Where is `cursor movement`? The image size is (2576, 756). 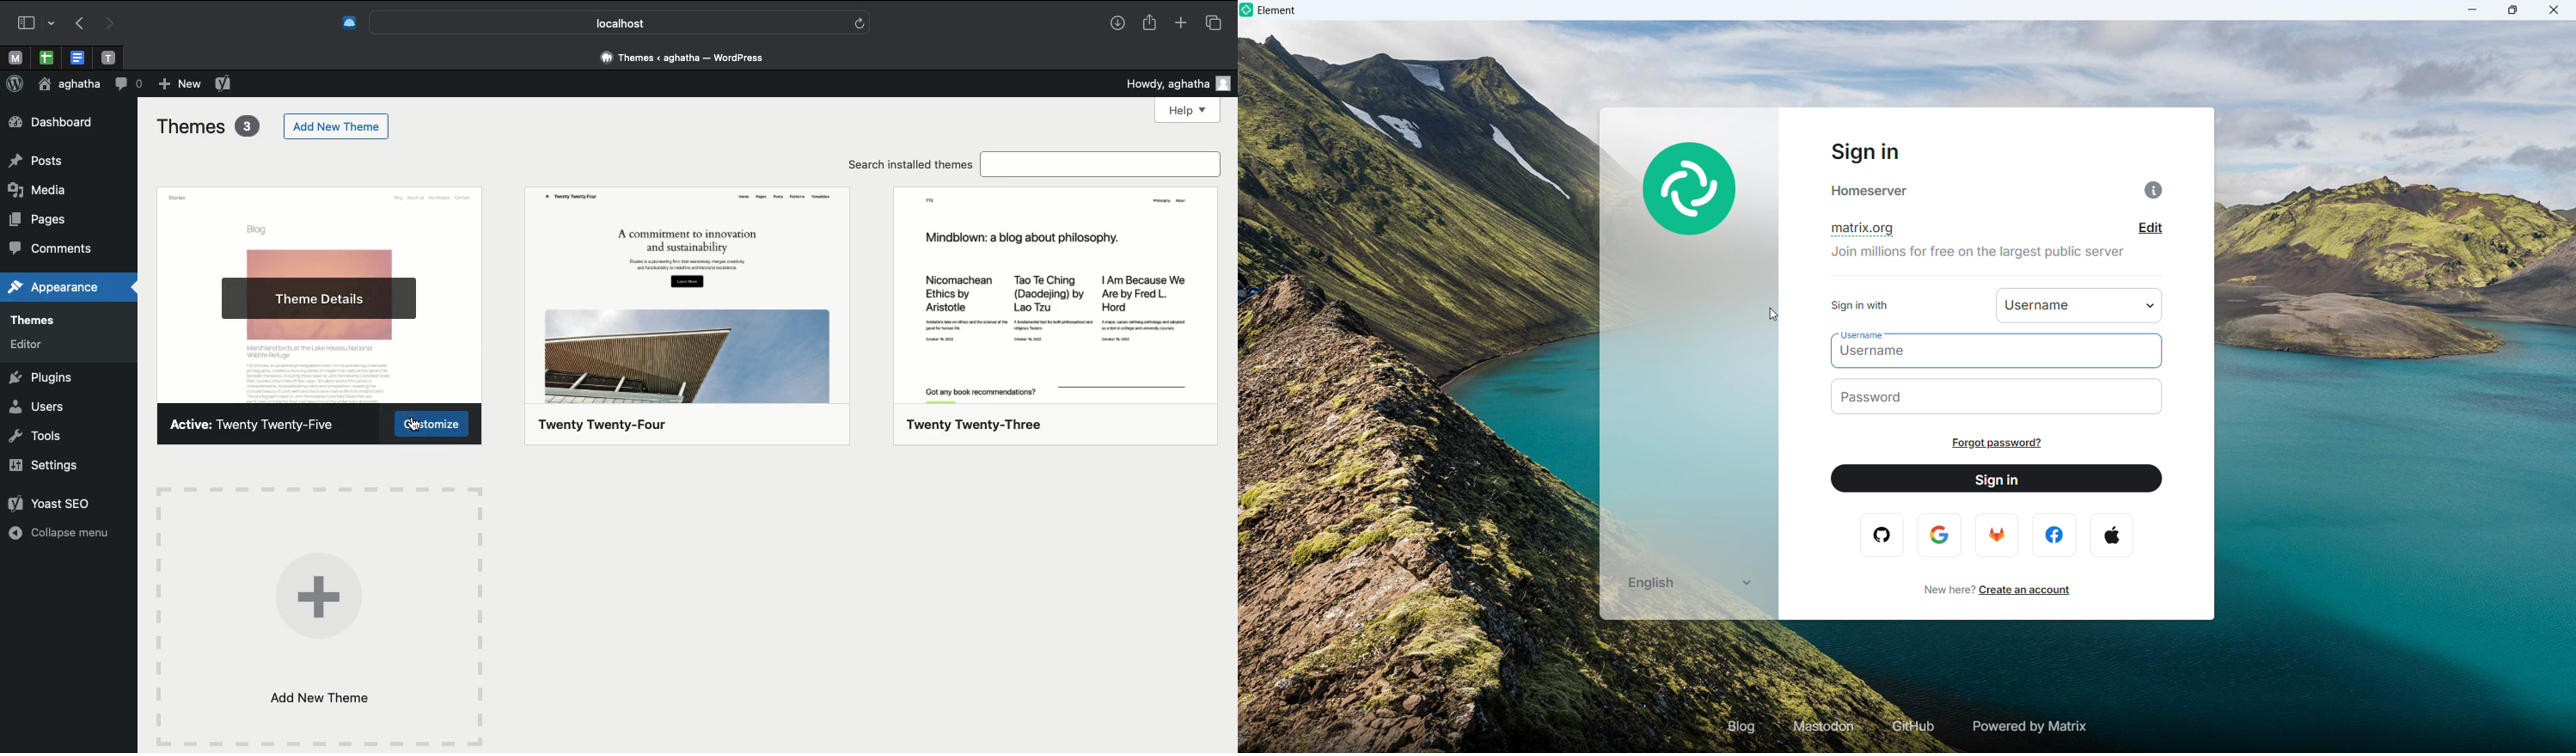 cursor movement is located at coordinates (1776, 314).